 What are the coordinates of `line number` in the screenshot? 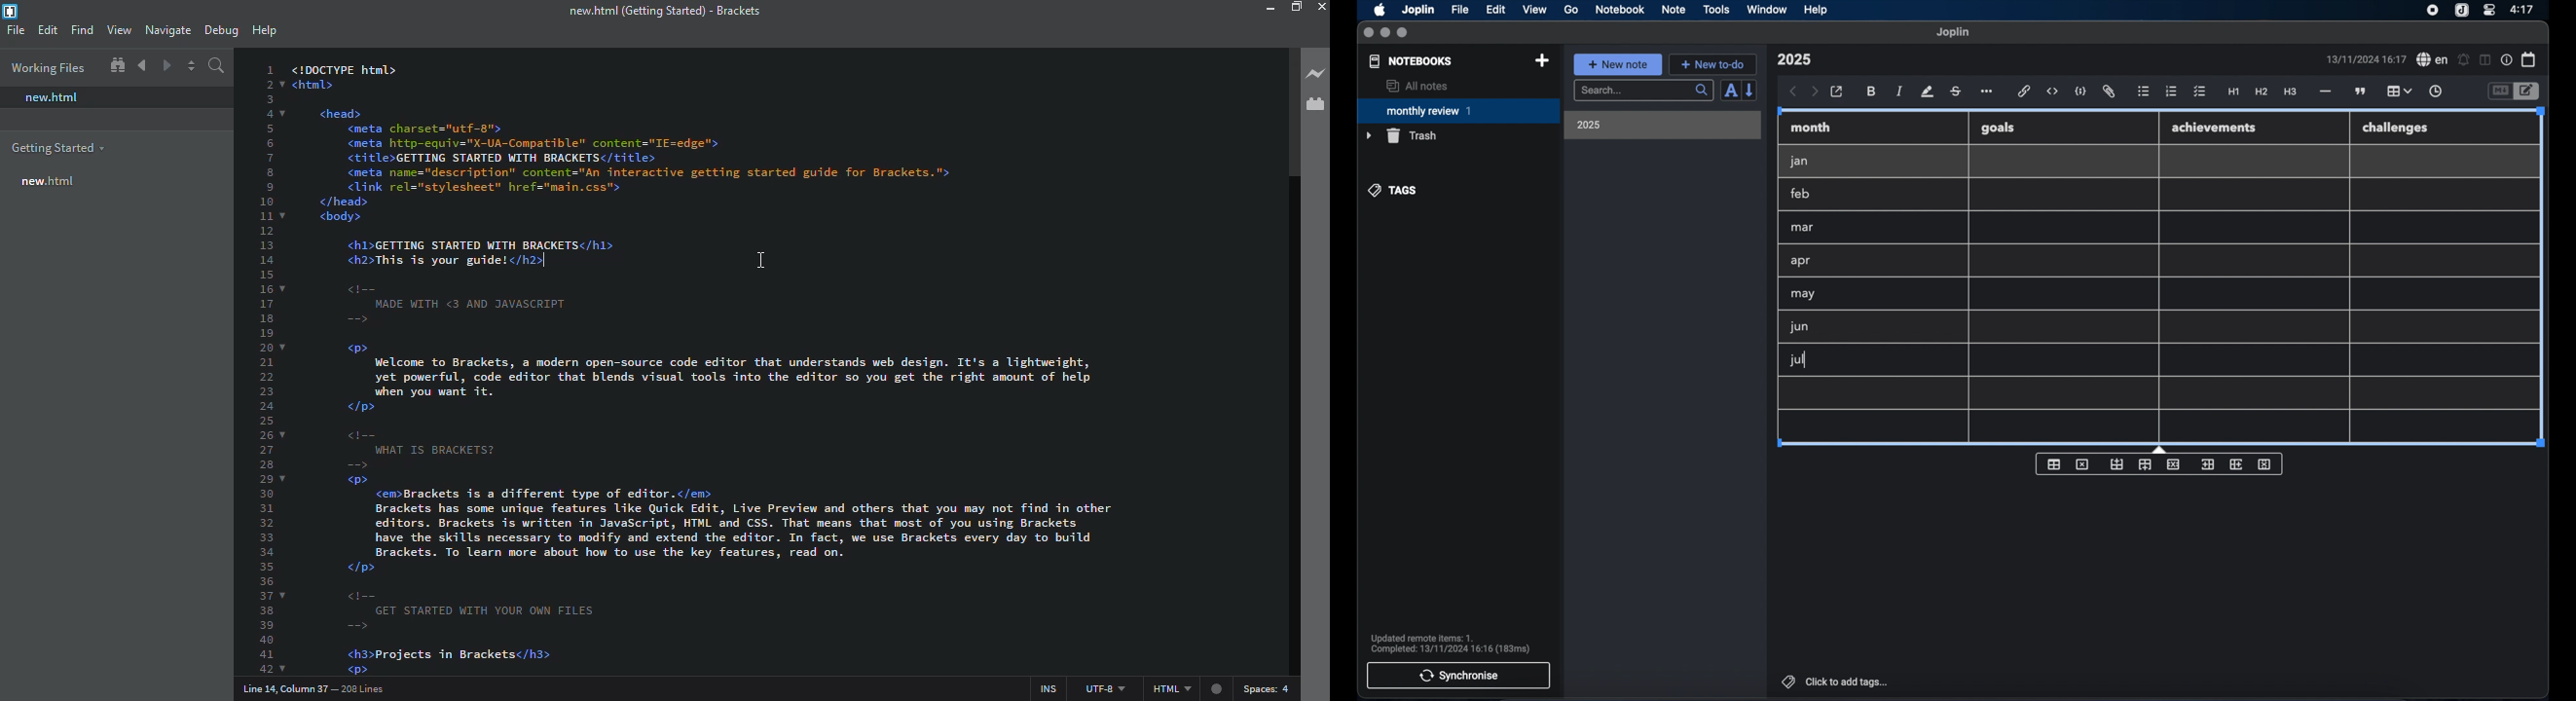 It's located at (270, 365).